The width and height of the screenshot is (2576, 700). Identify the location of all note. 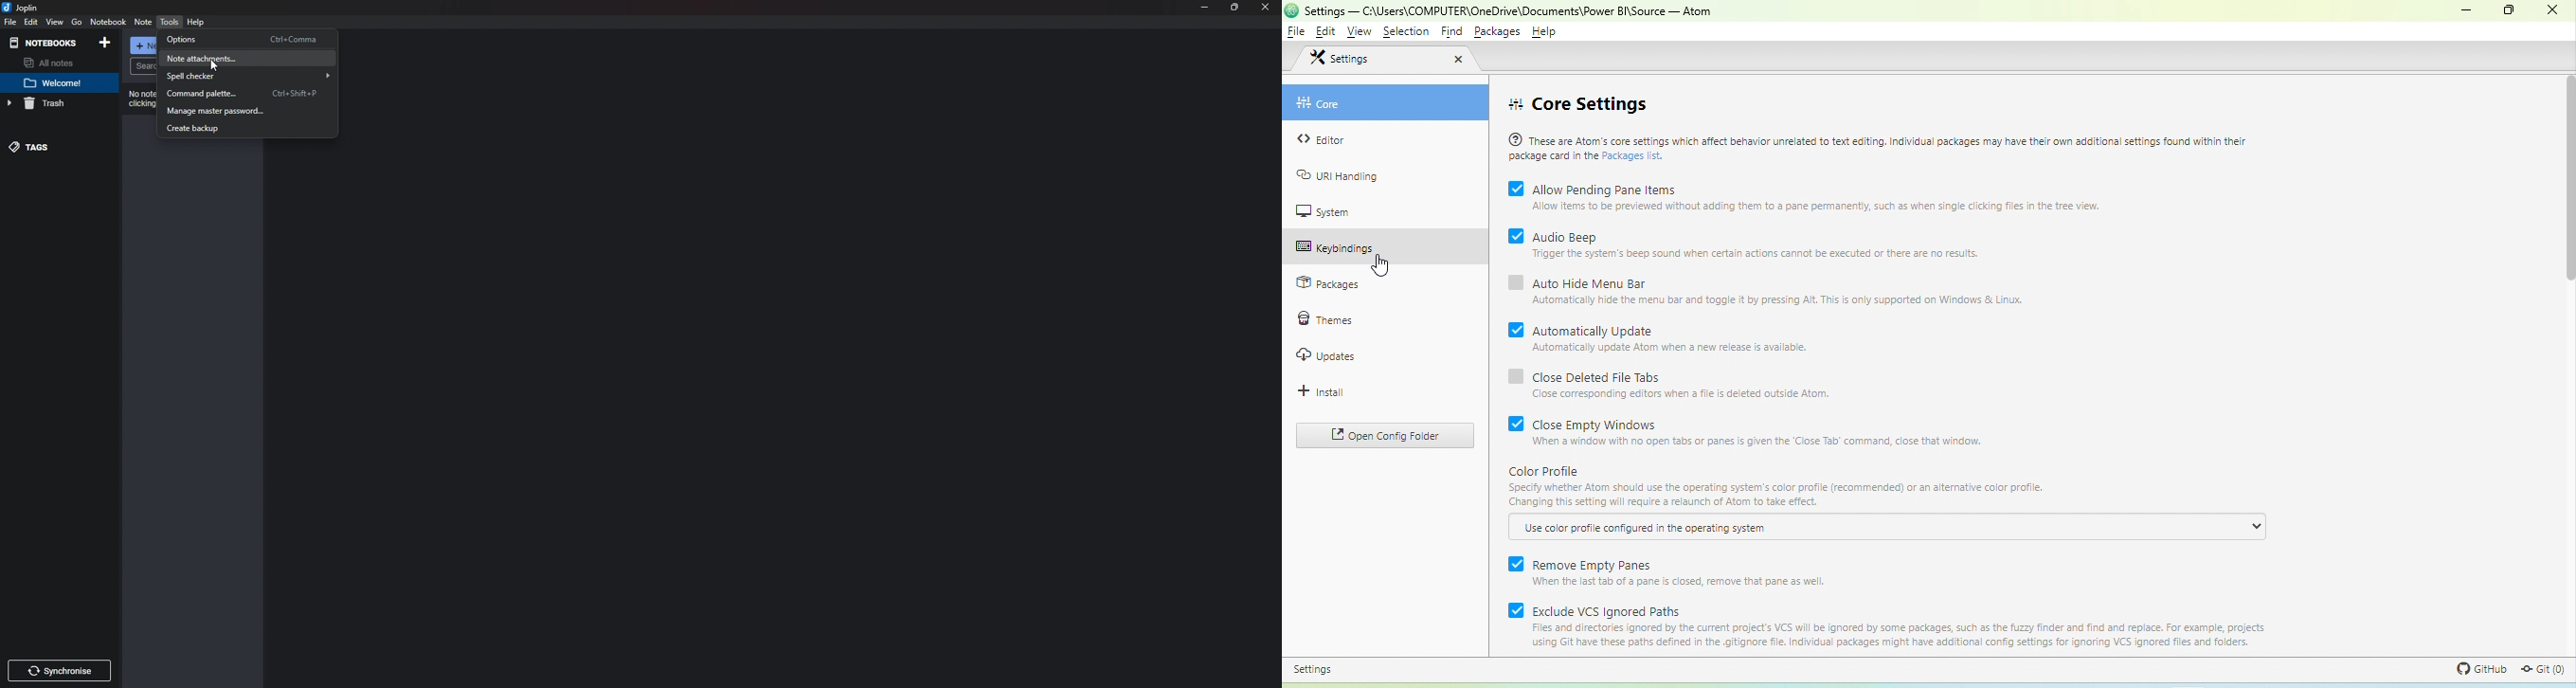
(55, 63).